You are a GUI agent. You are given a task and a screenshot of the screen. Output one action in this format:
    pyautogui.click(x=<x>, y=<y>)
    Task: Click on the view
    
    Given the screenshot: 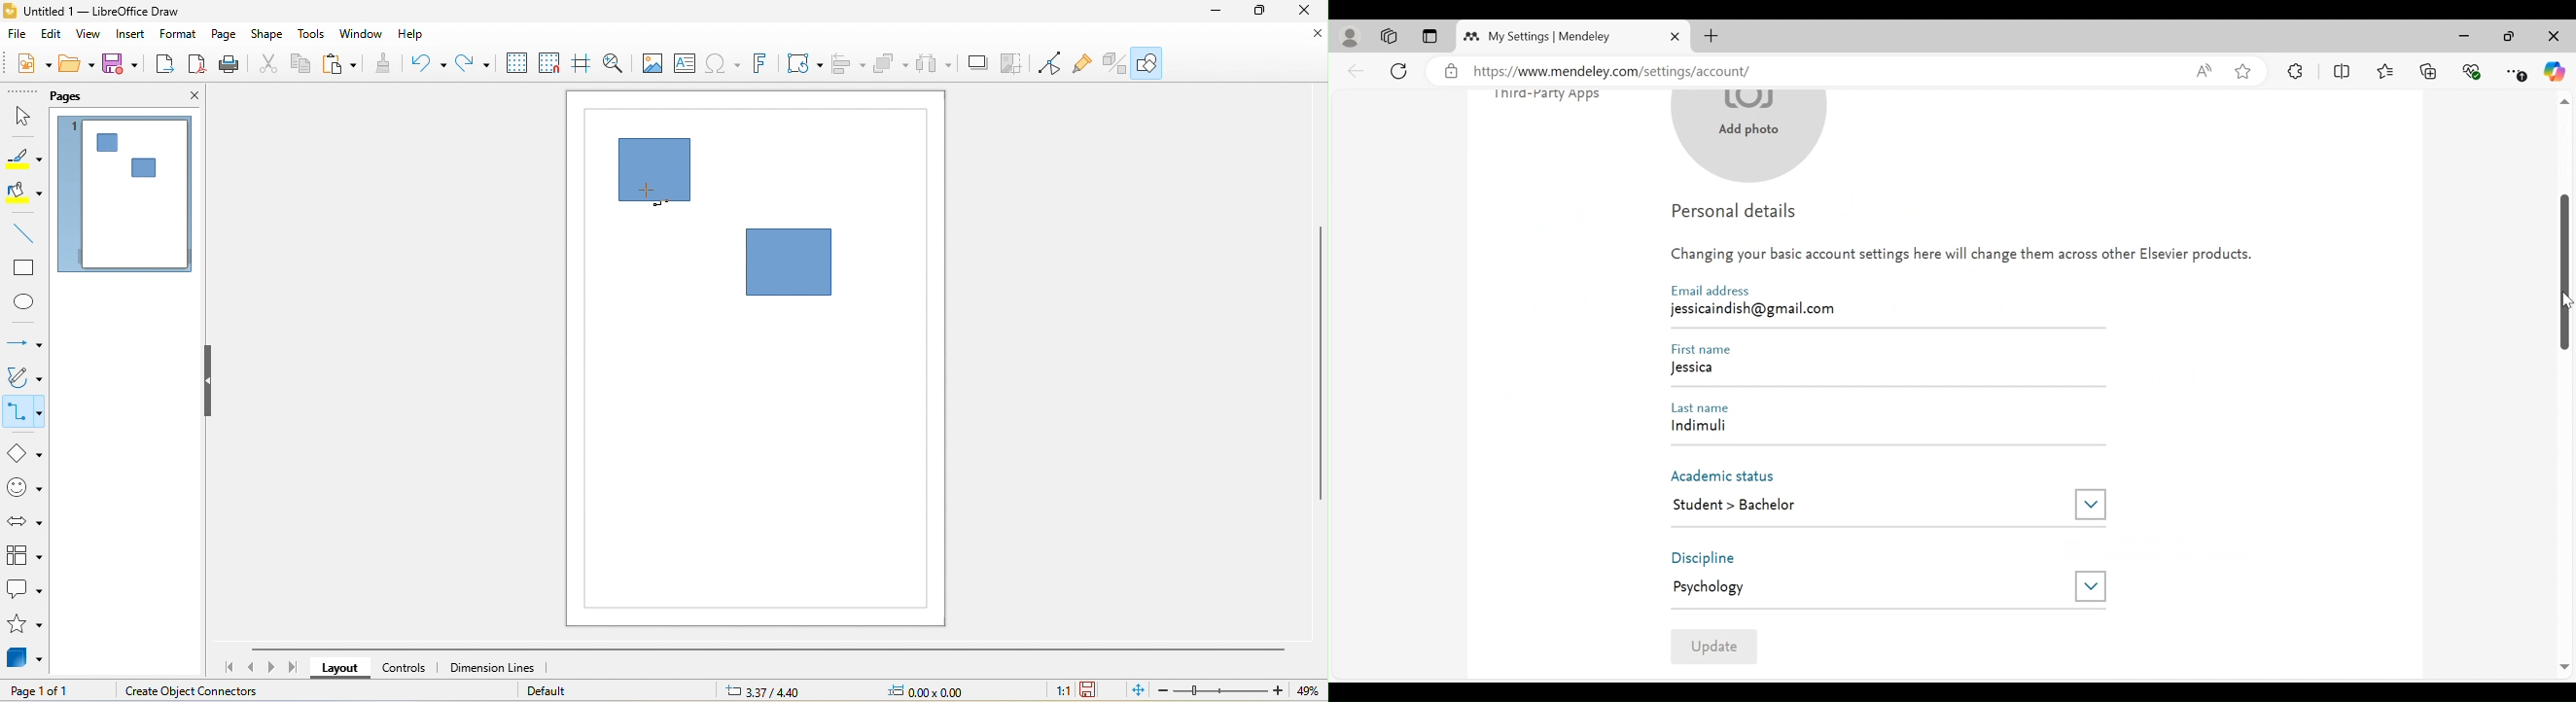 What is the action you would take?
    pyautogui.click(x=89, y=35)
    